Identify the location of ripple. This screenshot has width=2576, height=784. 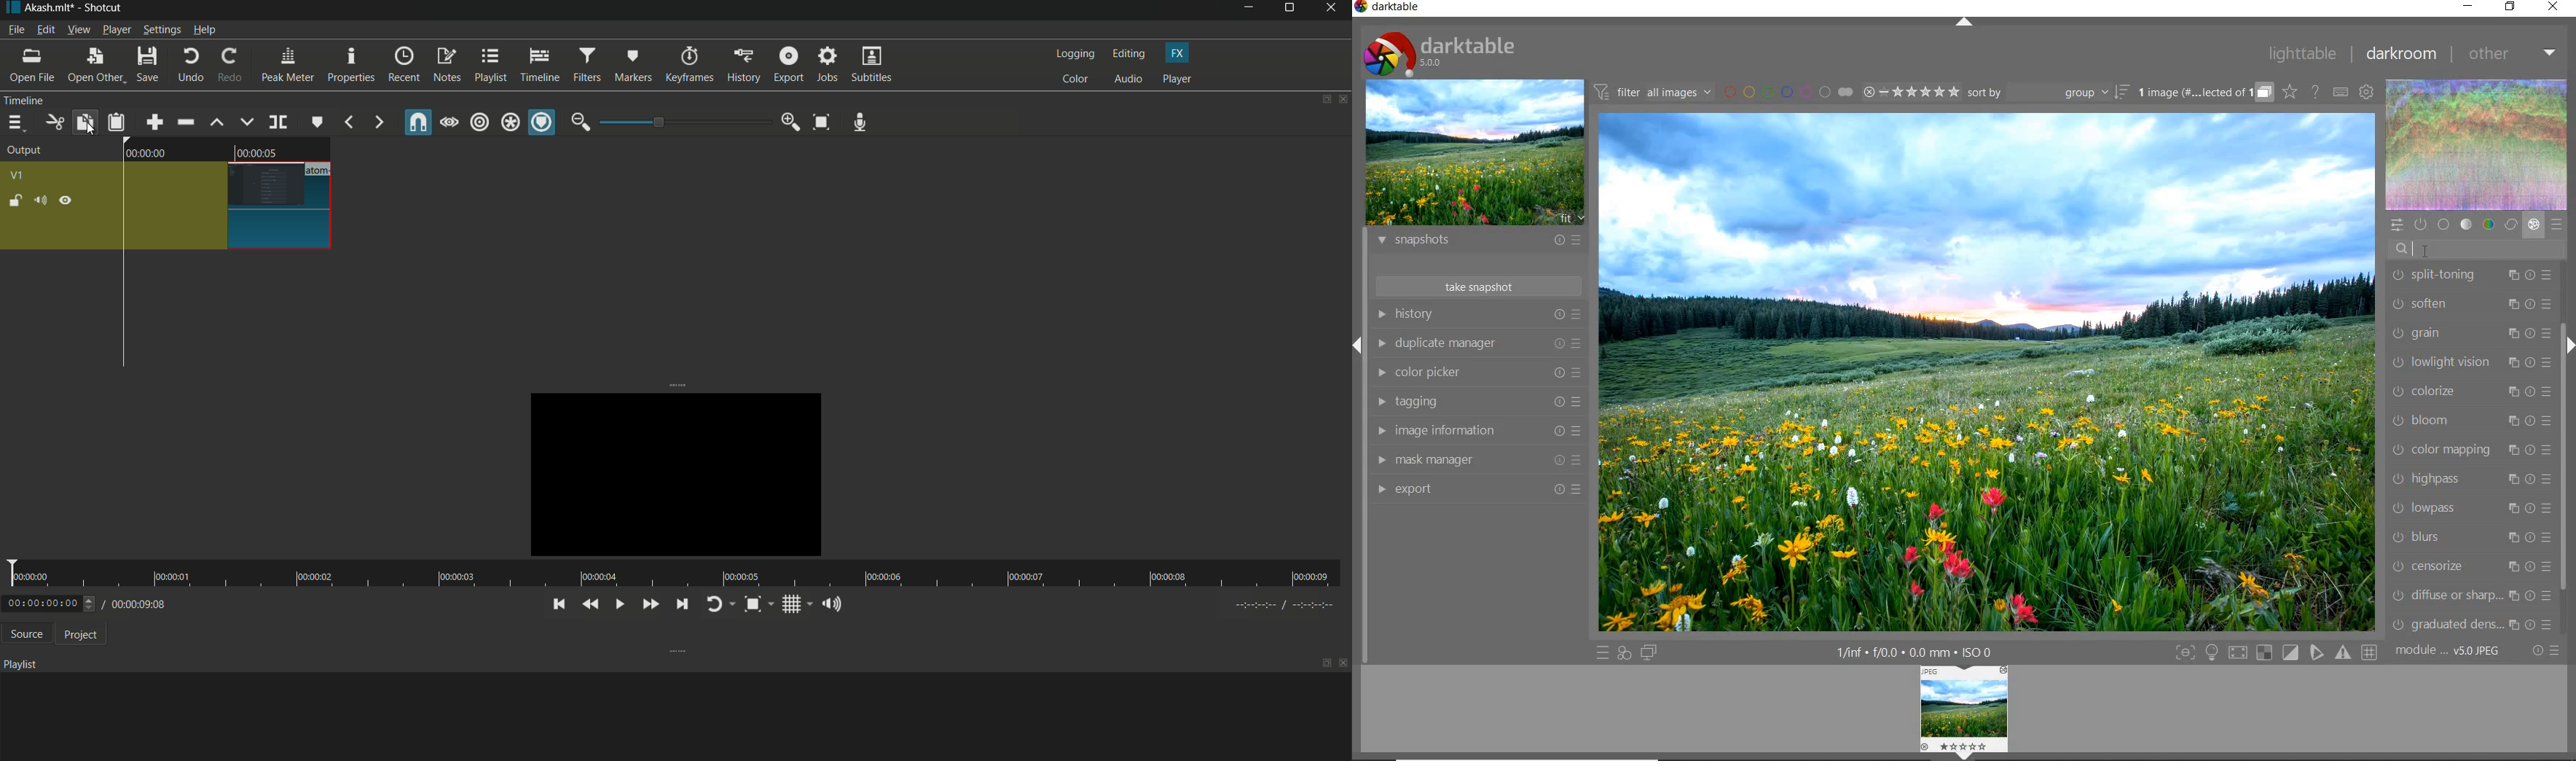
(480, 123).